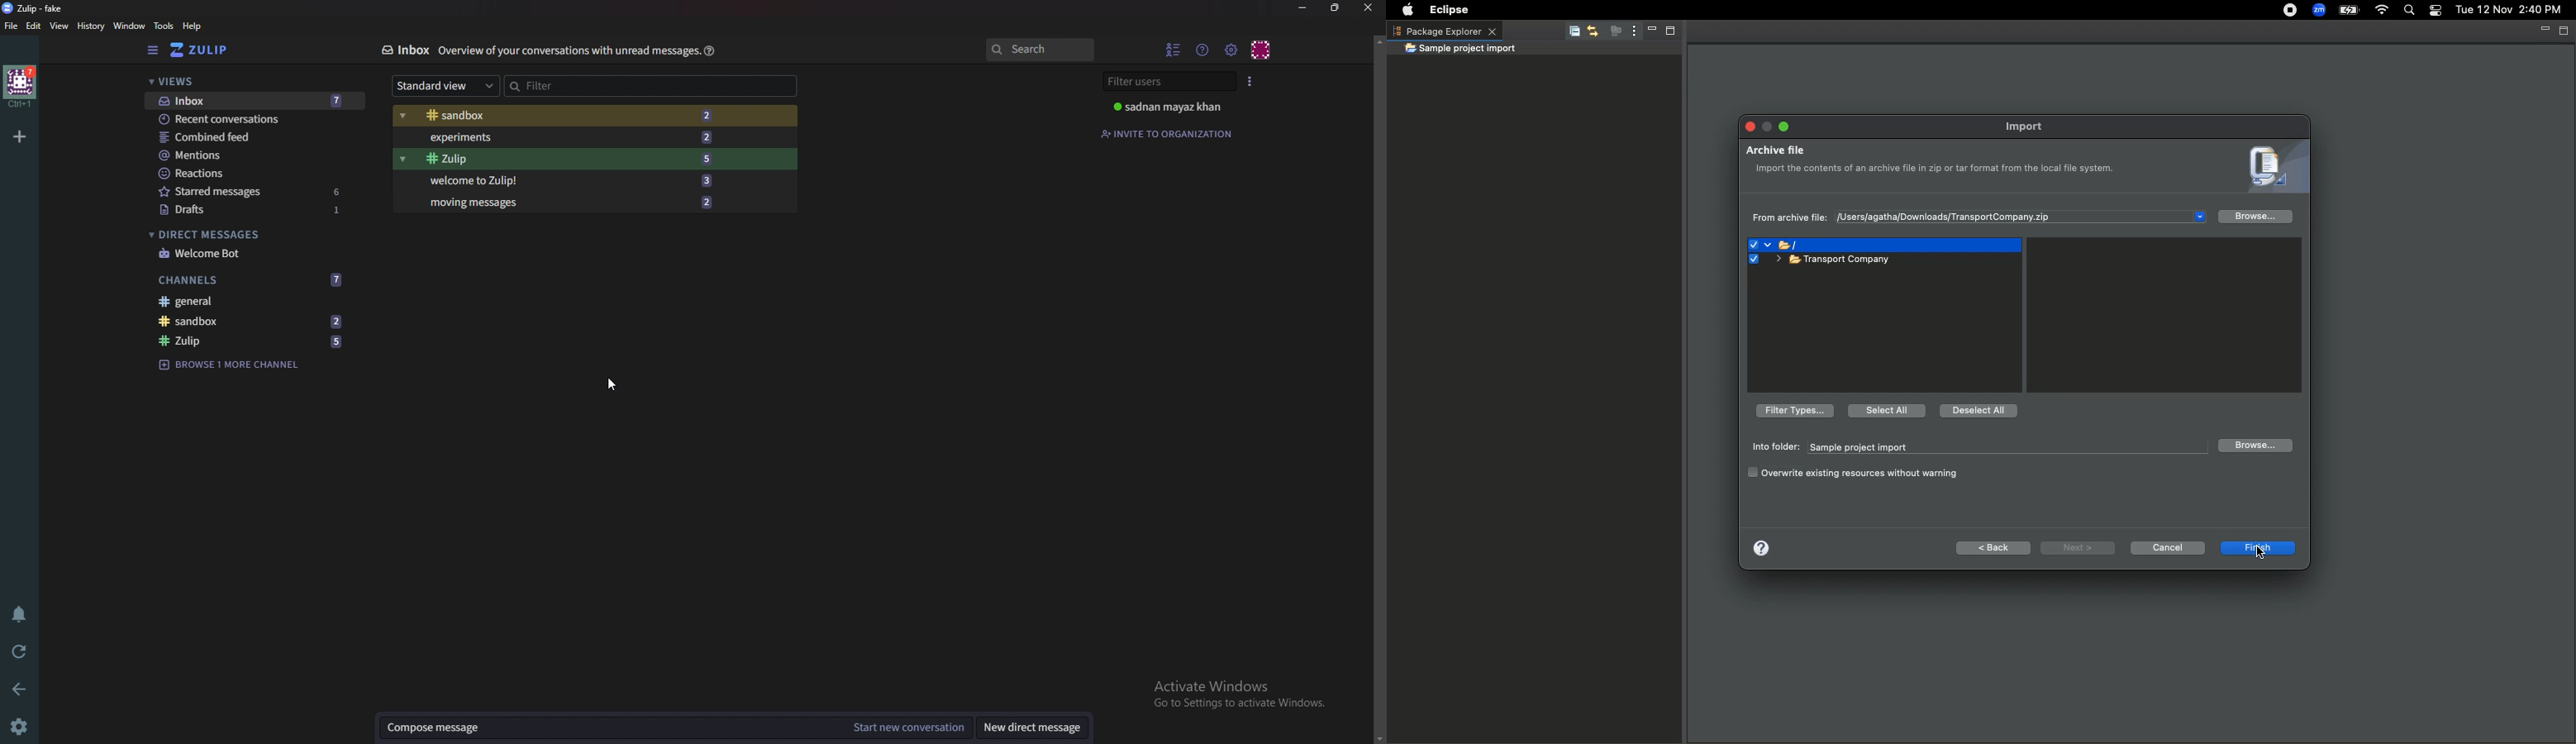  Describe the element at coordinates (1237, 693) in the screenshot. I see `Activate Windows
Go to Settings to activate Windows.` at that location.